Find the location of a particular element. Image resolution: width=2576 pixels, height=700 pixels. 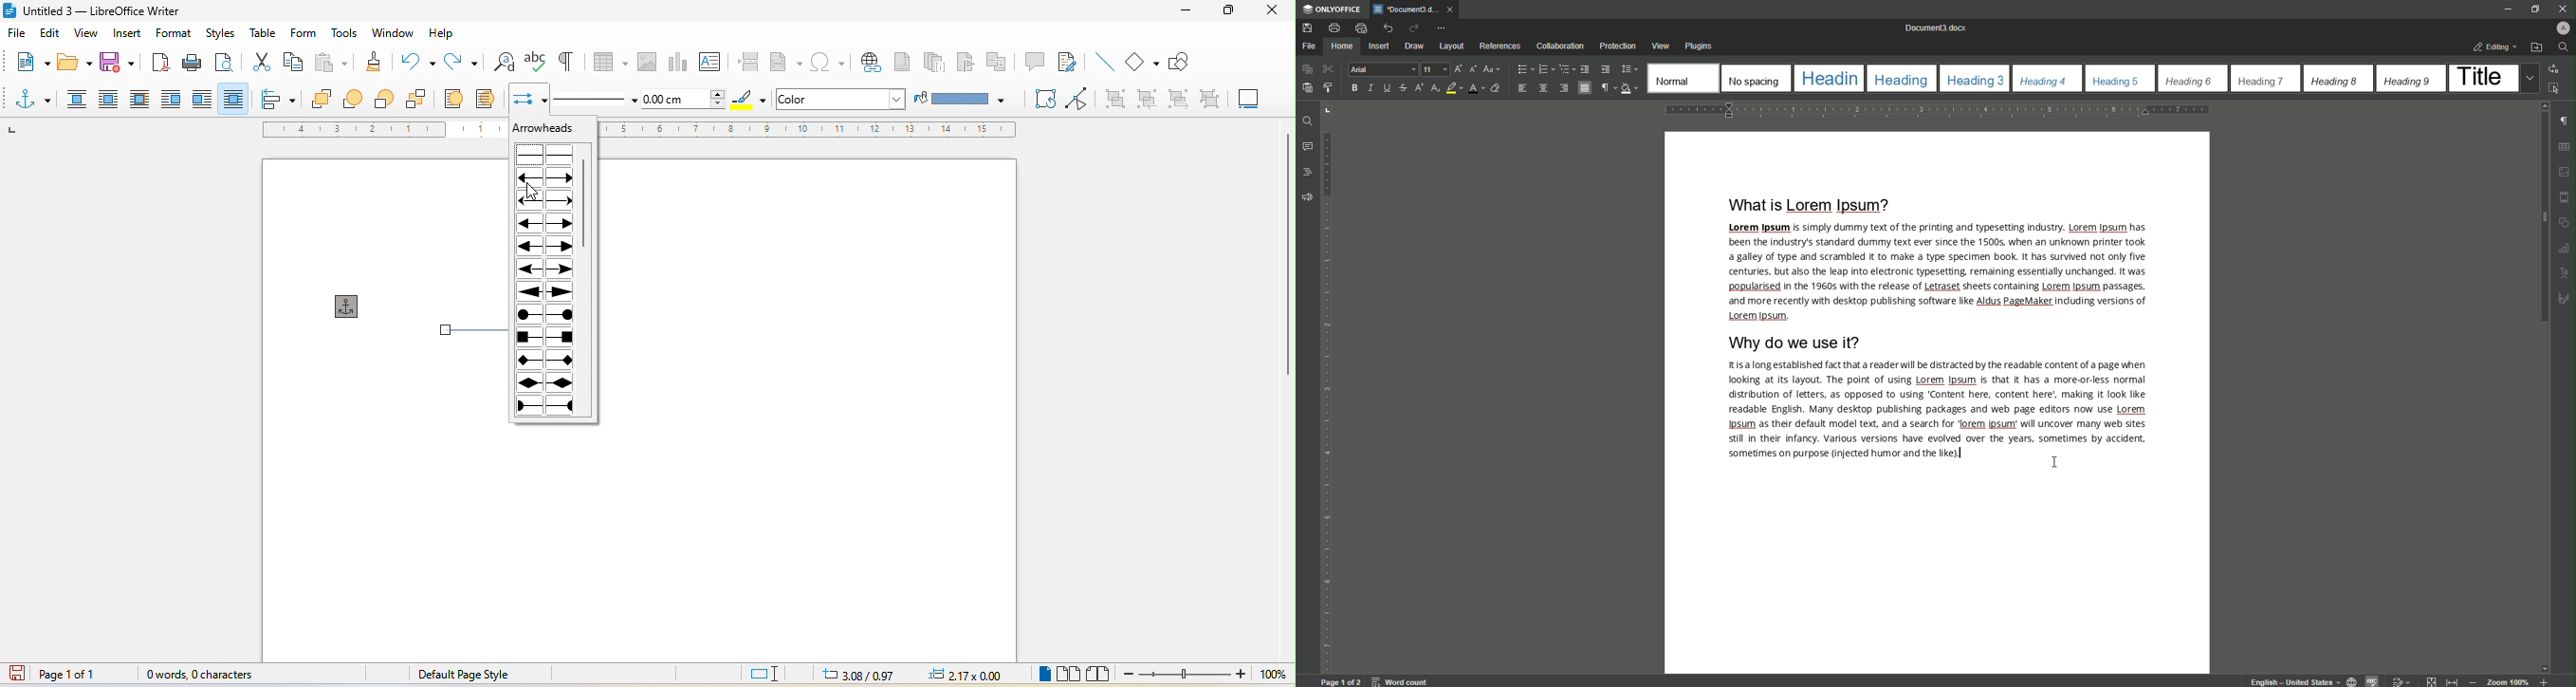

Title is located at coordinates (2480, 76).